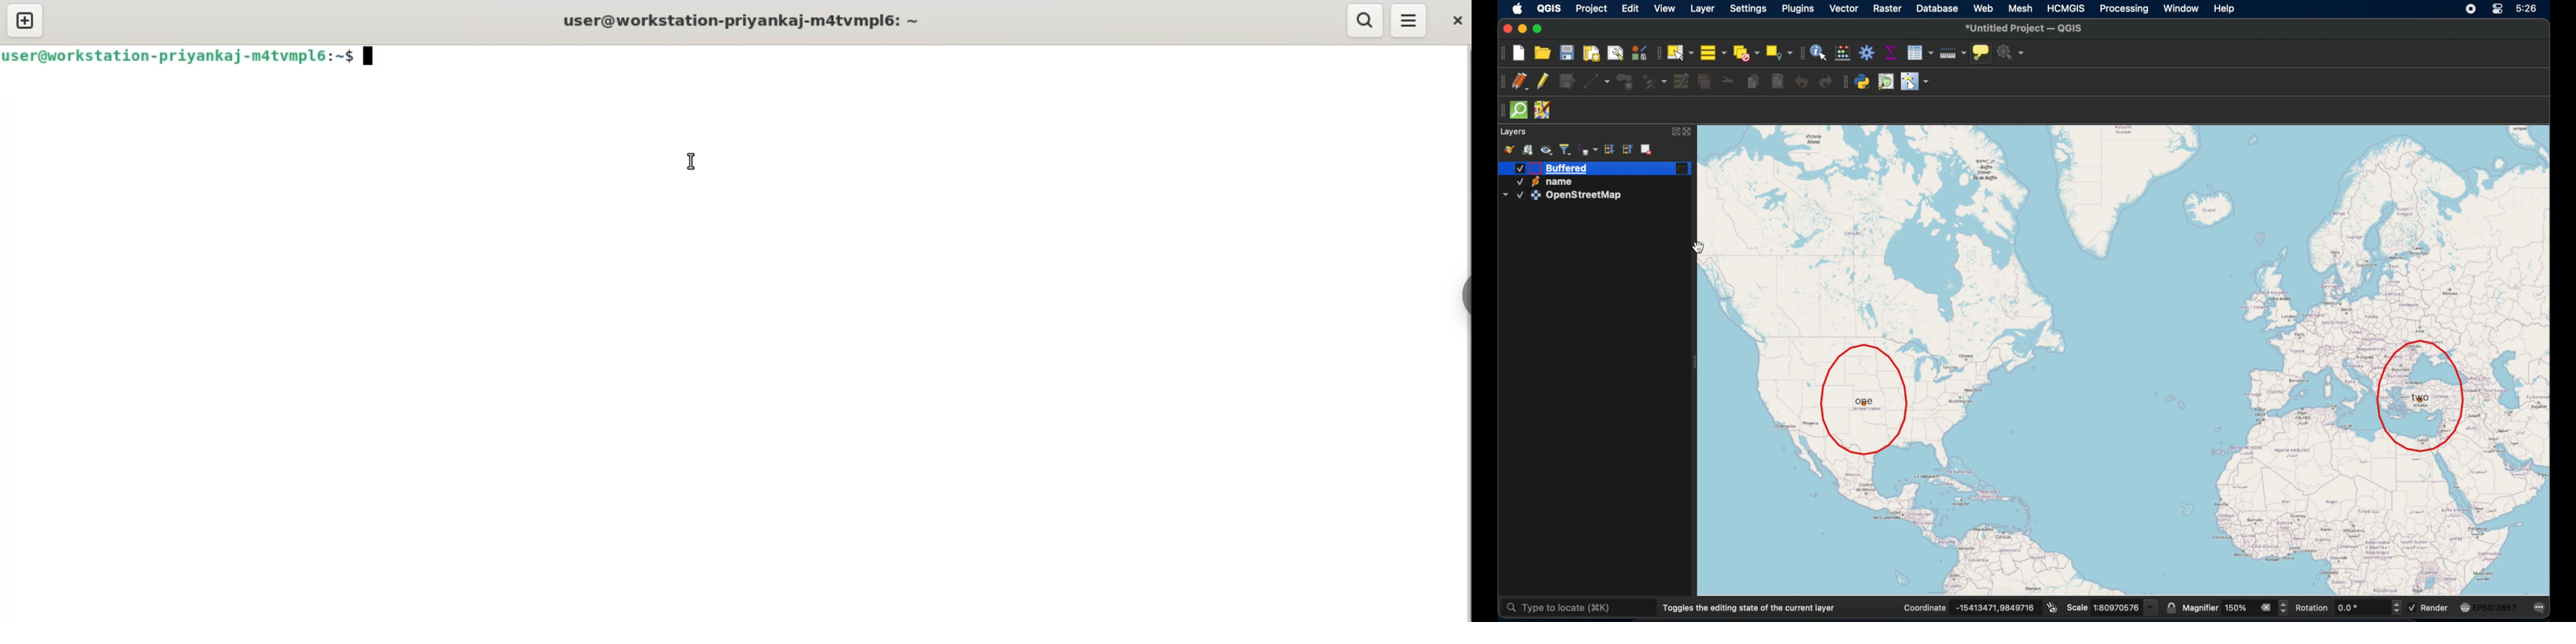 Image resolution: width=2576 pixels, height=644 pixels. Describe the element at coordinates (2235, 608) in the screenshot. I see `magnifier value` at that location.